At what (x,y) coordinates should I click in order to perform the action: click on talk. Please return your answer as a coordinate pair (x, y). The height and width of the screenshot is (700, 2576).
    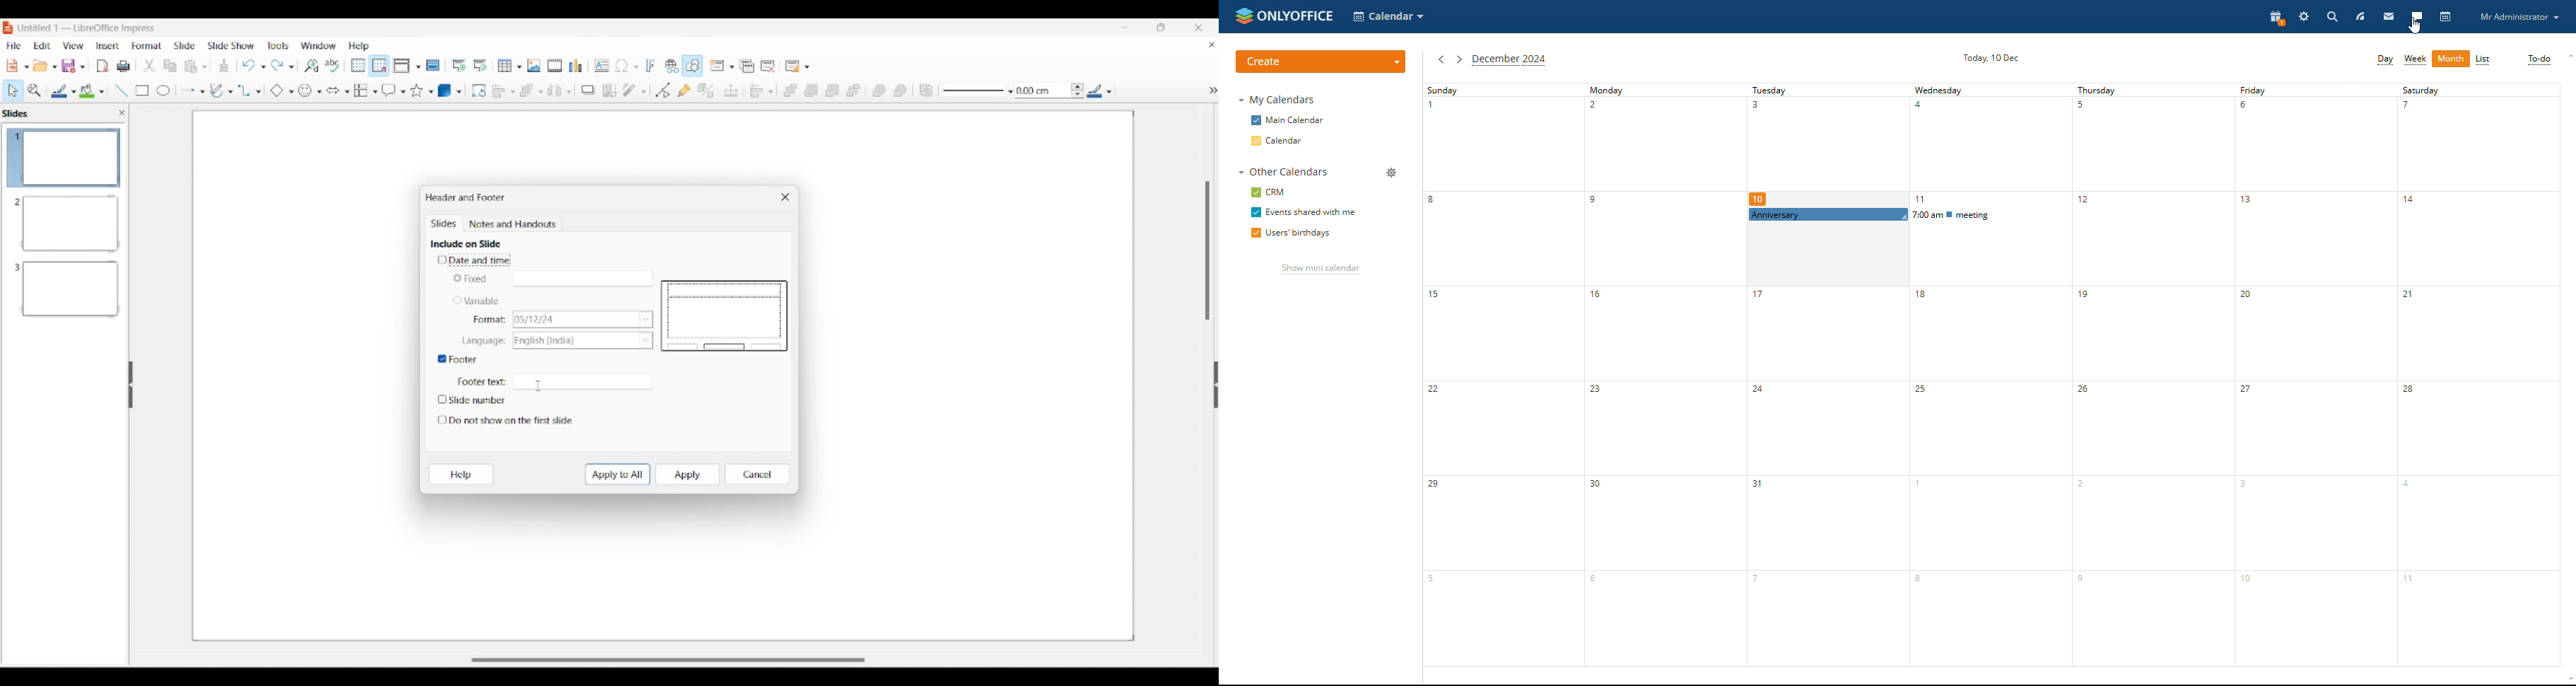
    Looking at the image, I should click on (2416, 16).